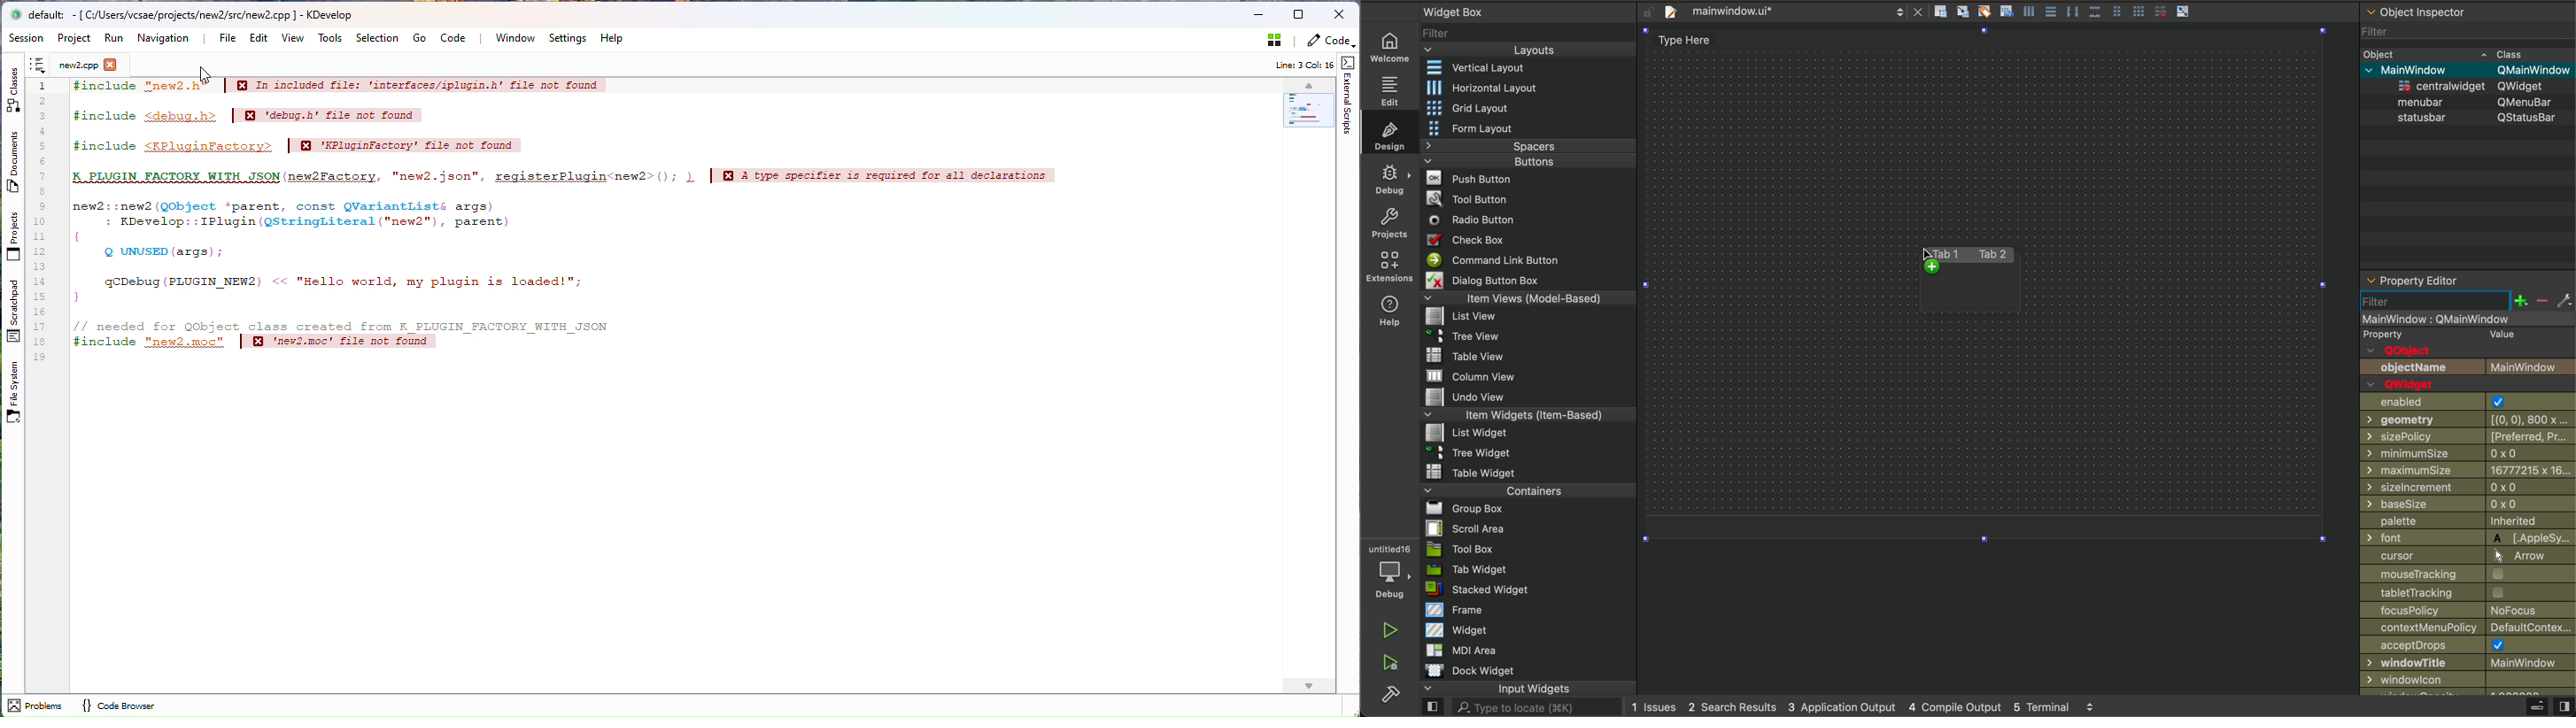 The width and height of the screenshot is (2576, 728). I want to click on build, so click(1395, 696).